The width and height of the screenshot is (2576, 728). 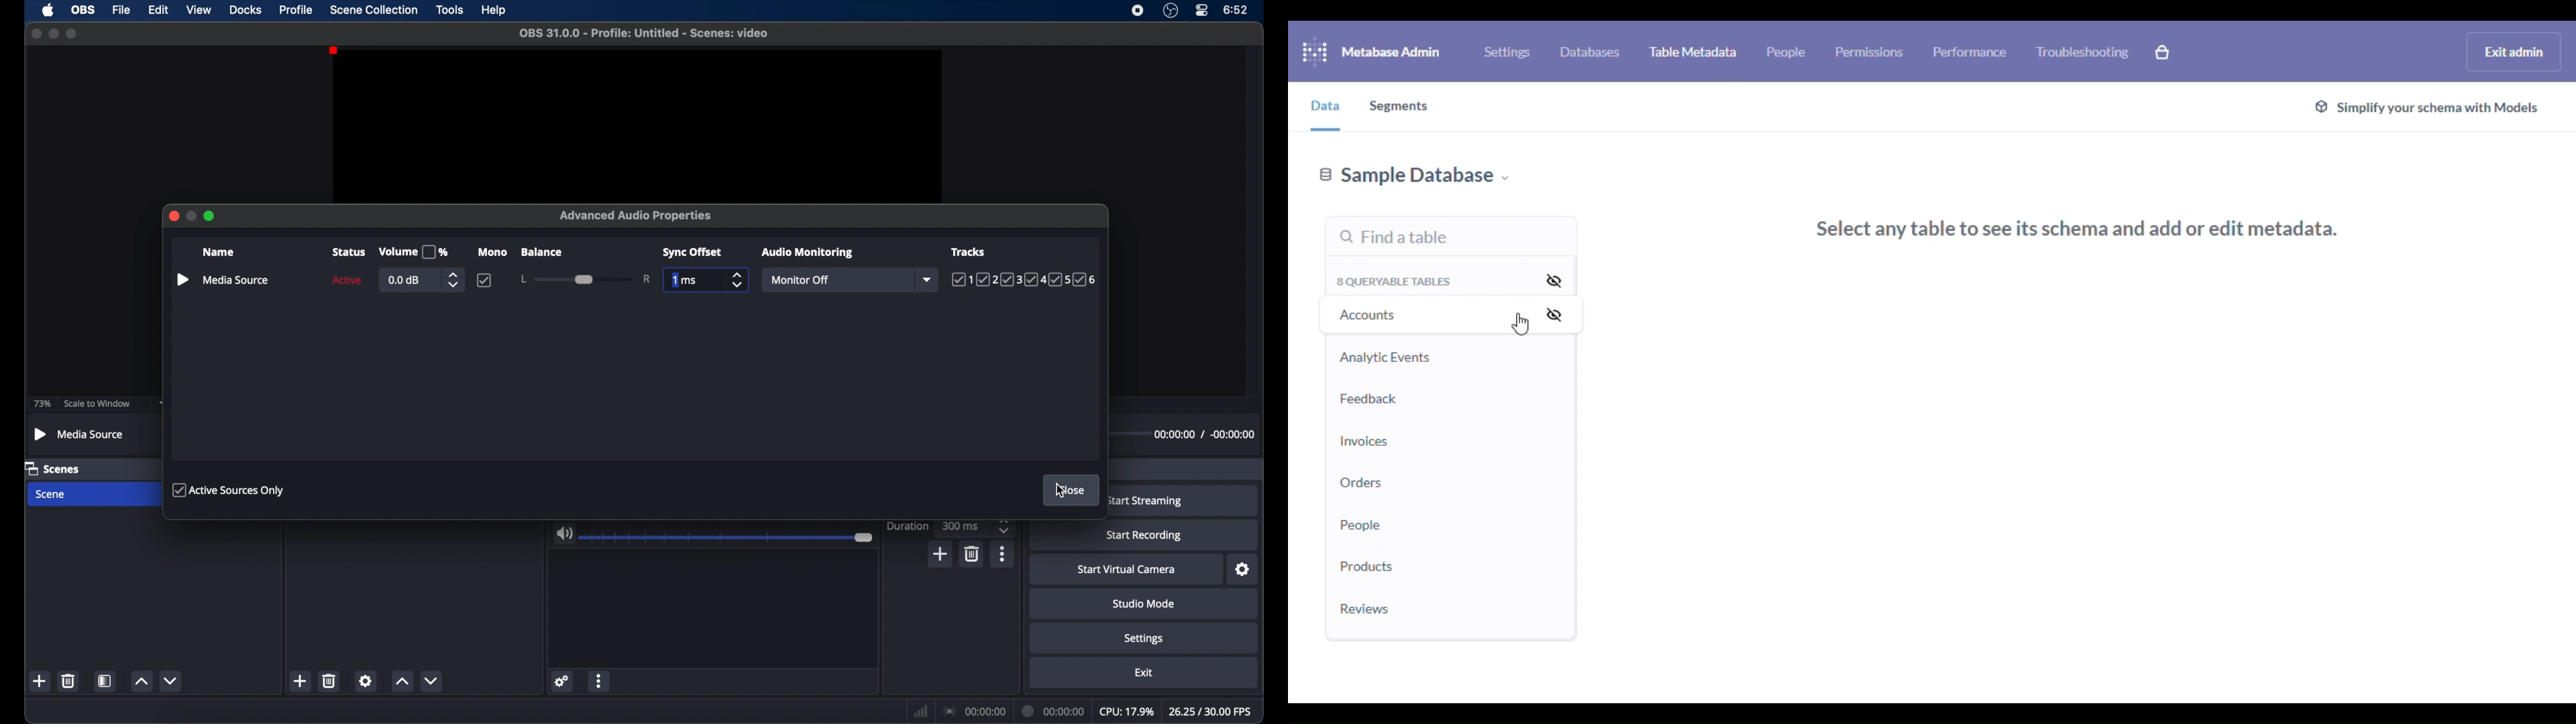 What do you see at coordinates (330, 681) in the screenshot?
I see `delete` at bounding box center [330, 681].